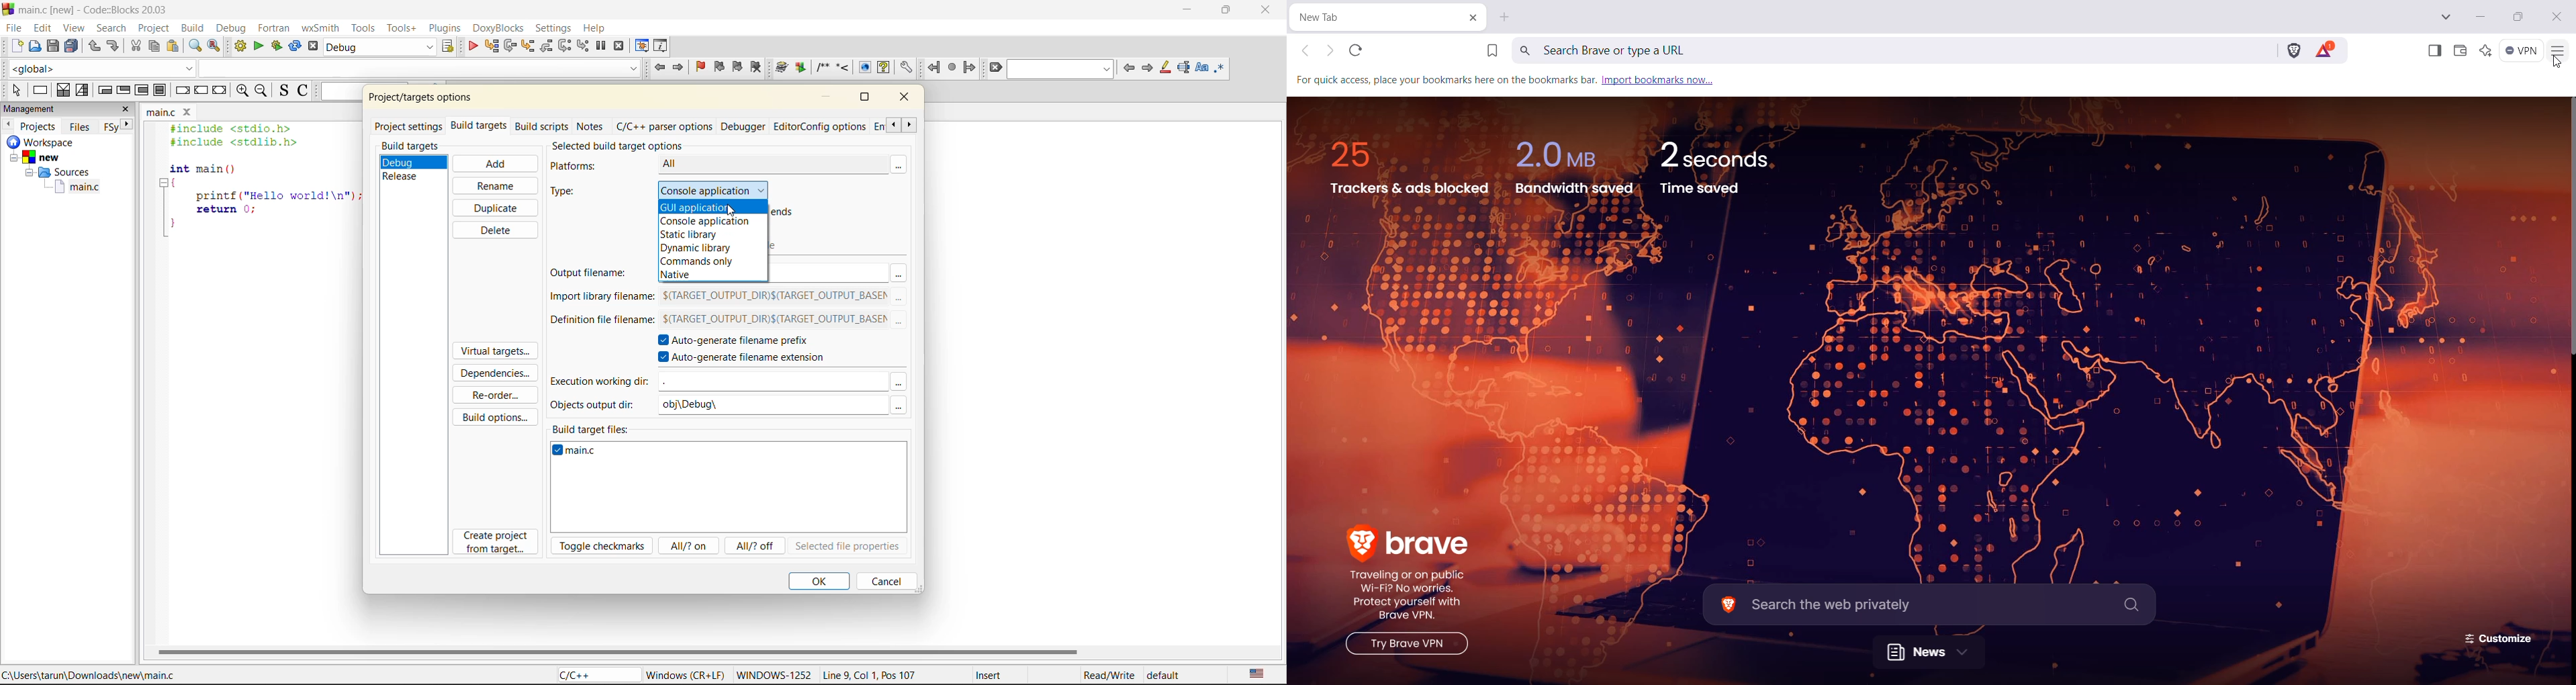 This screenshot has height=700, width=2576. What do you see at coordinates (801, 68) in the screenshot?
I see `Extract documentation for the current project` at bounding box center [801, 68].